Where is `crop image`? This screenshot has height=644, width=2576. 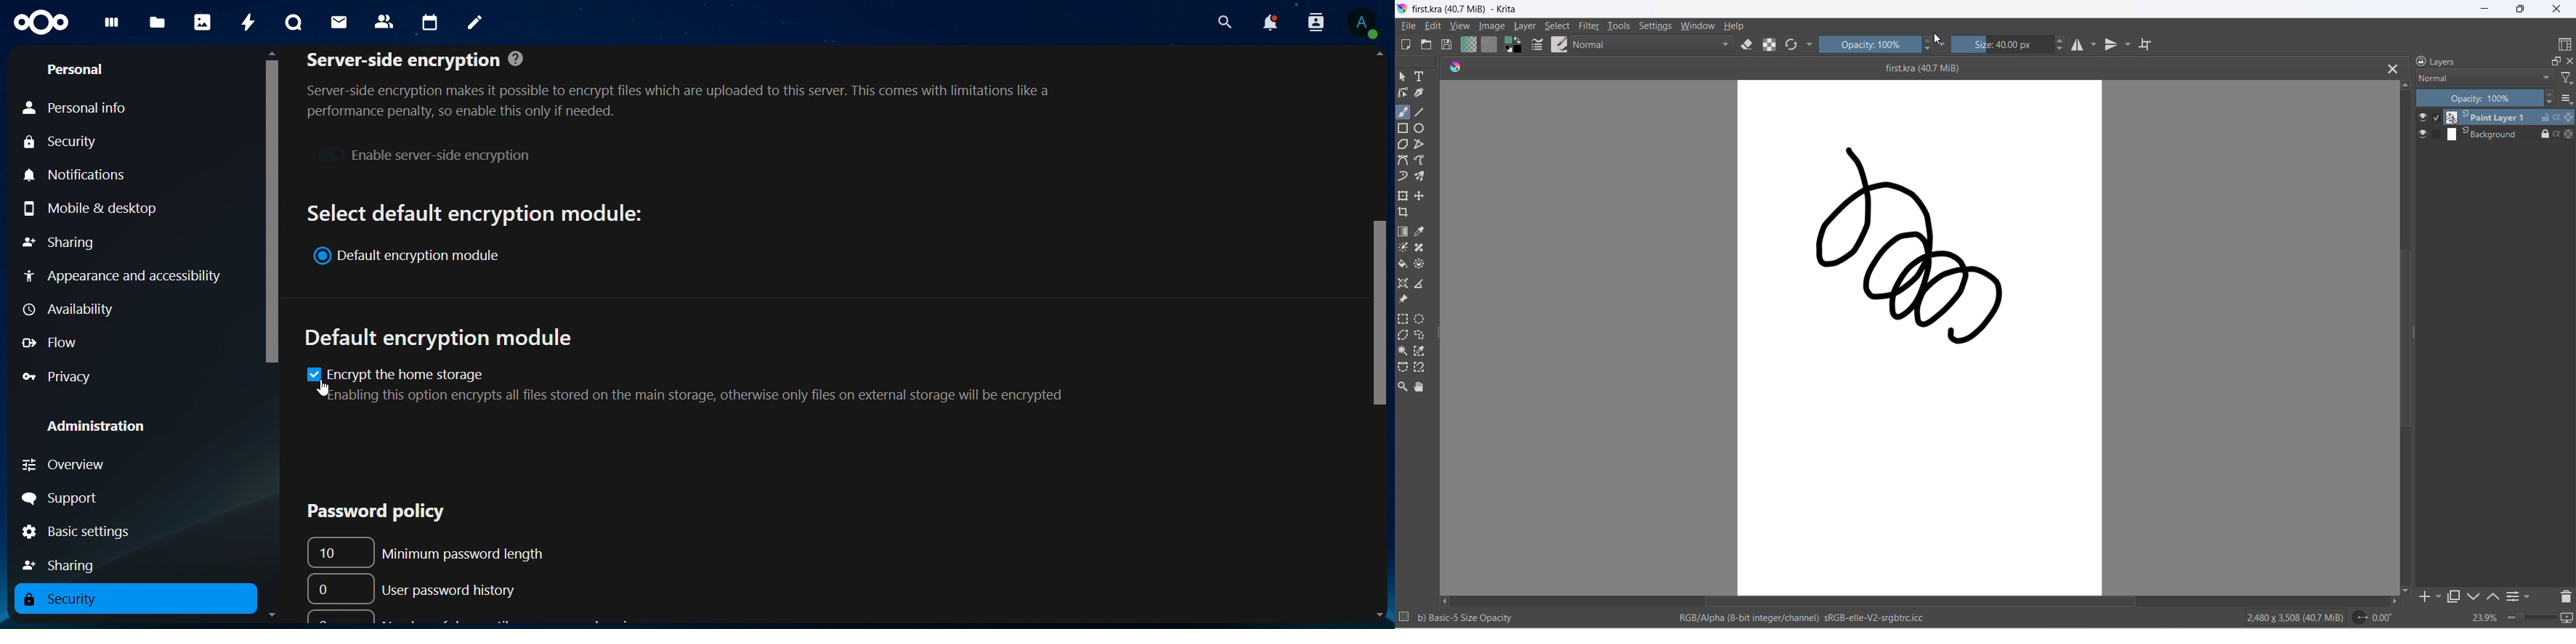
crop image is located at coordinates (1403, 212).